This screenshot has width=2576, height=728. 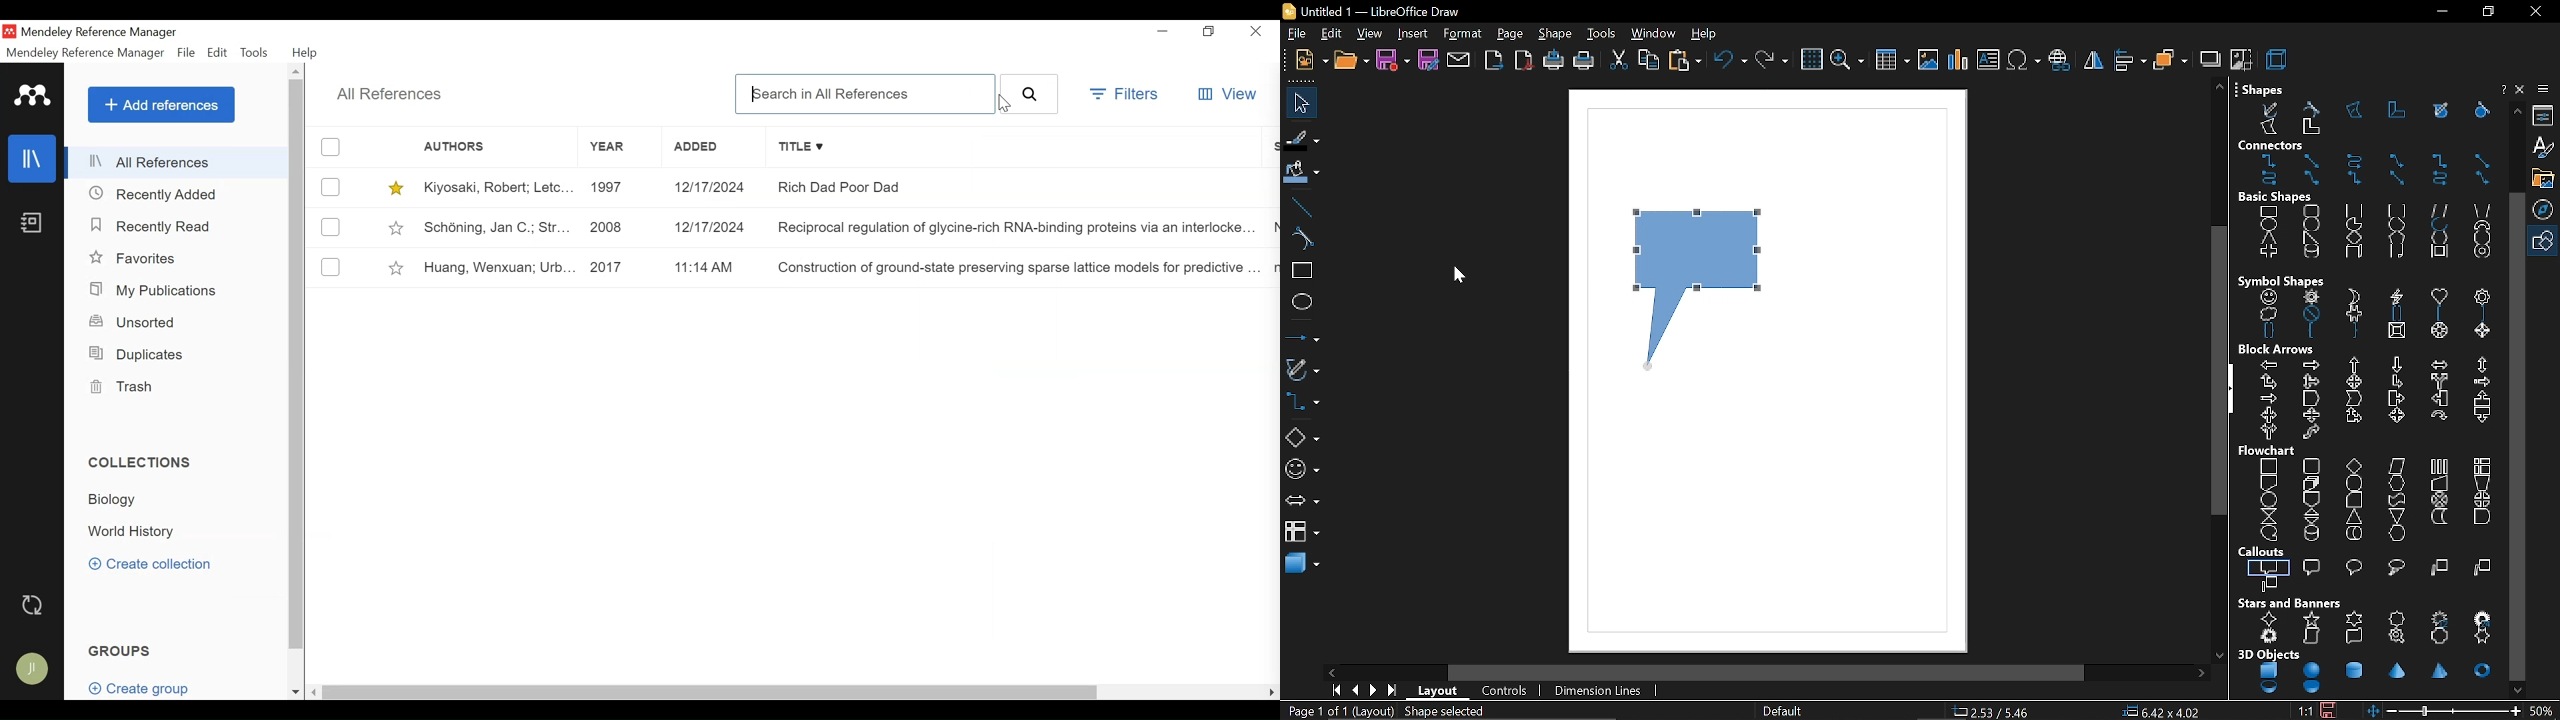 I want to click on line connector with arrows, so click(x=2480, y=179).